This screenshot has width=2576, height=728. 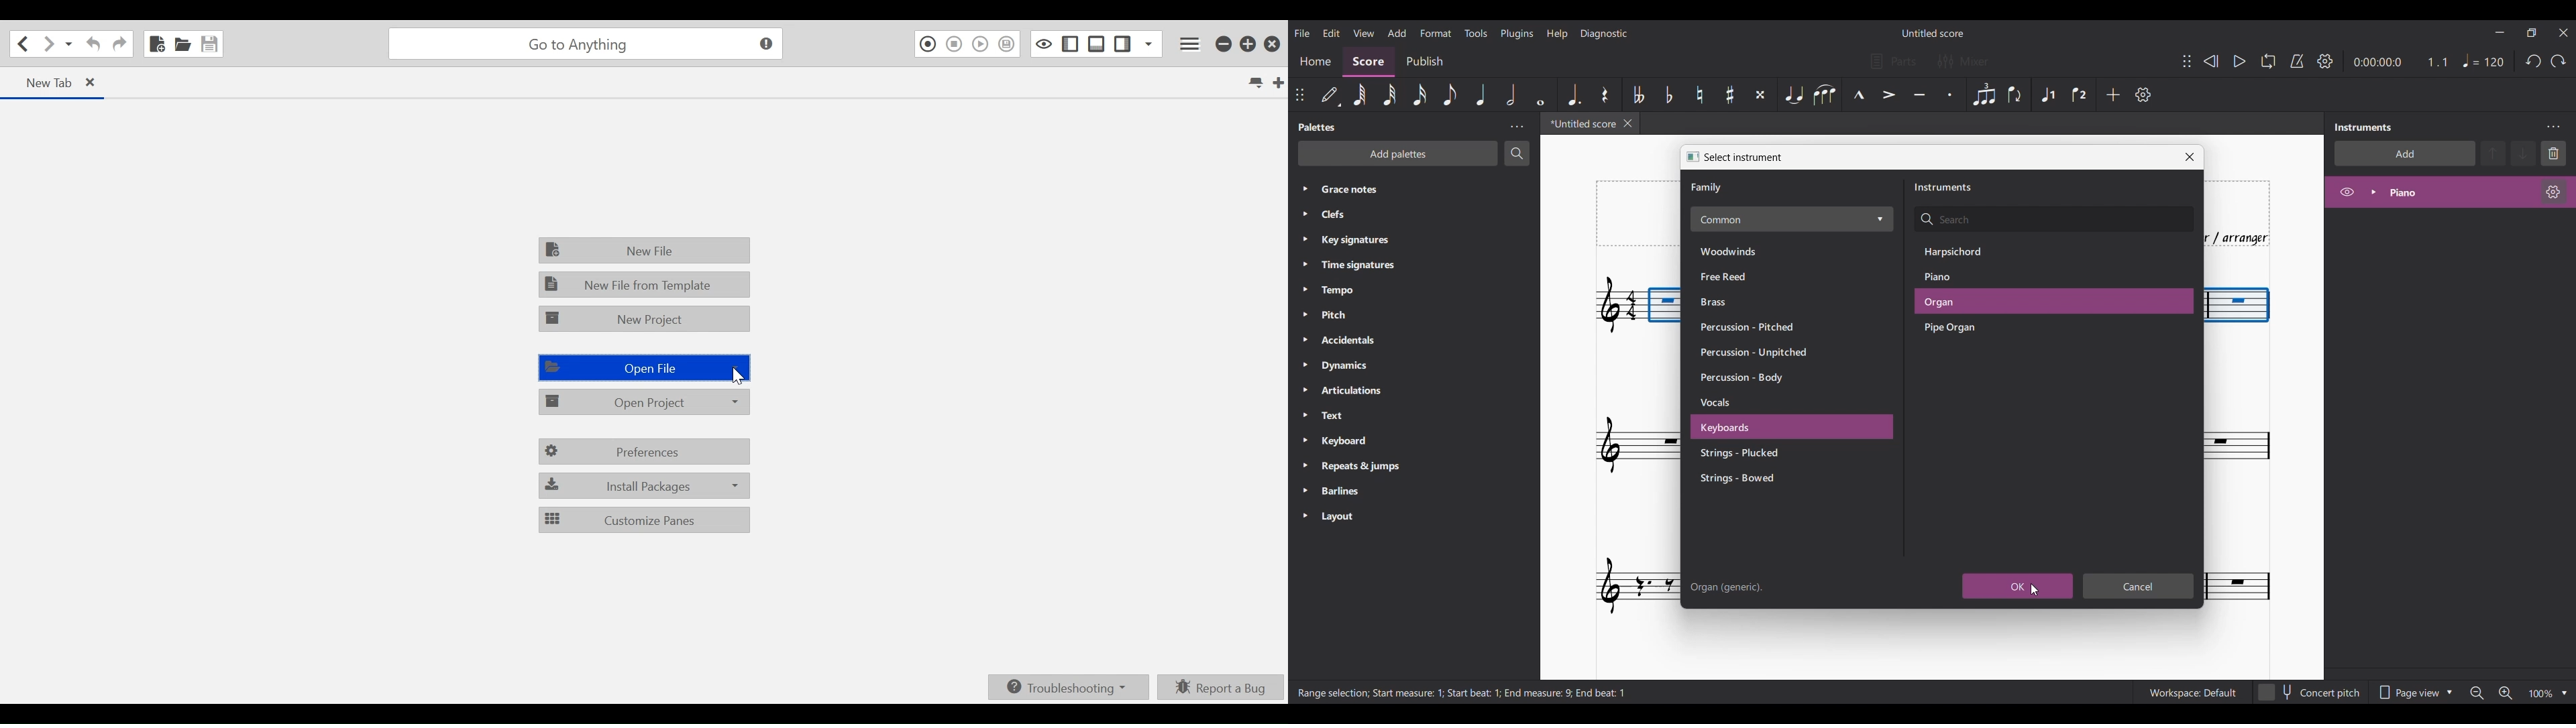 I want to click on Show in a smaller interface, so click(x=2531, y=33).